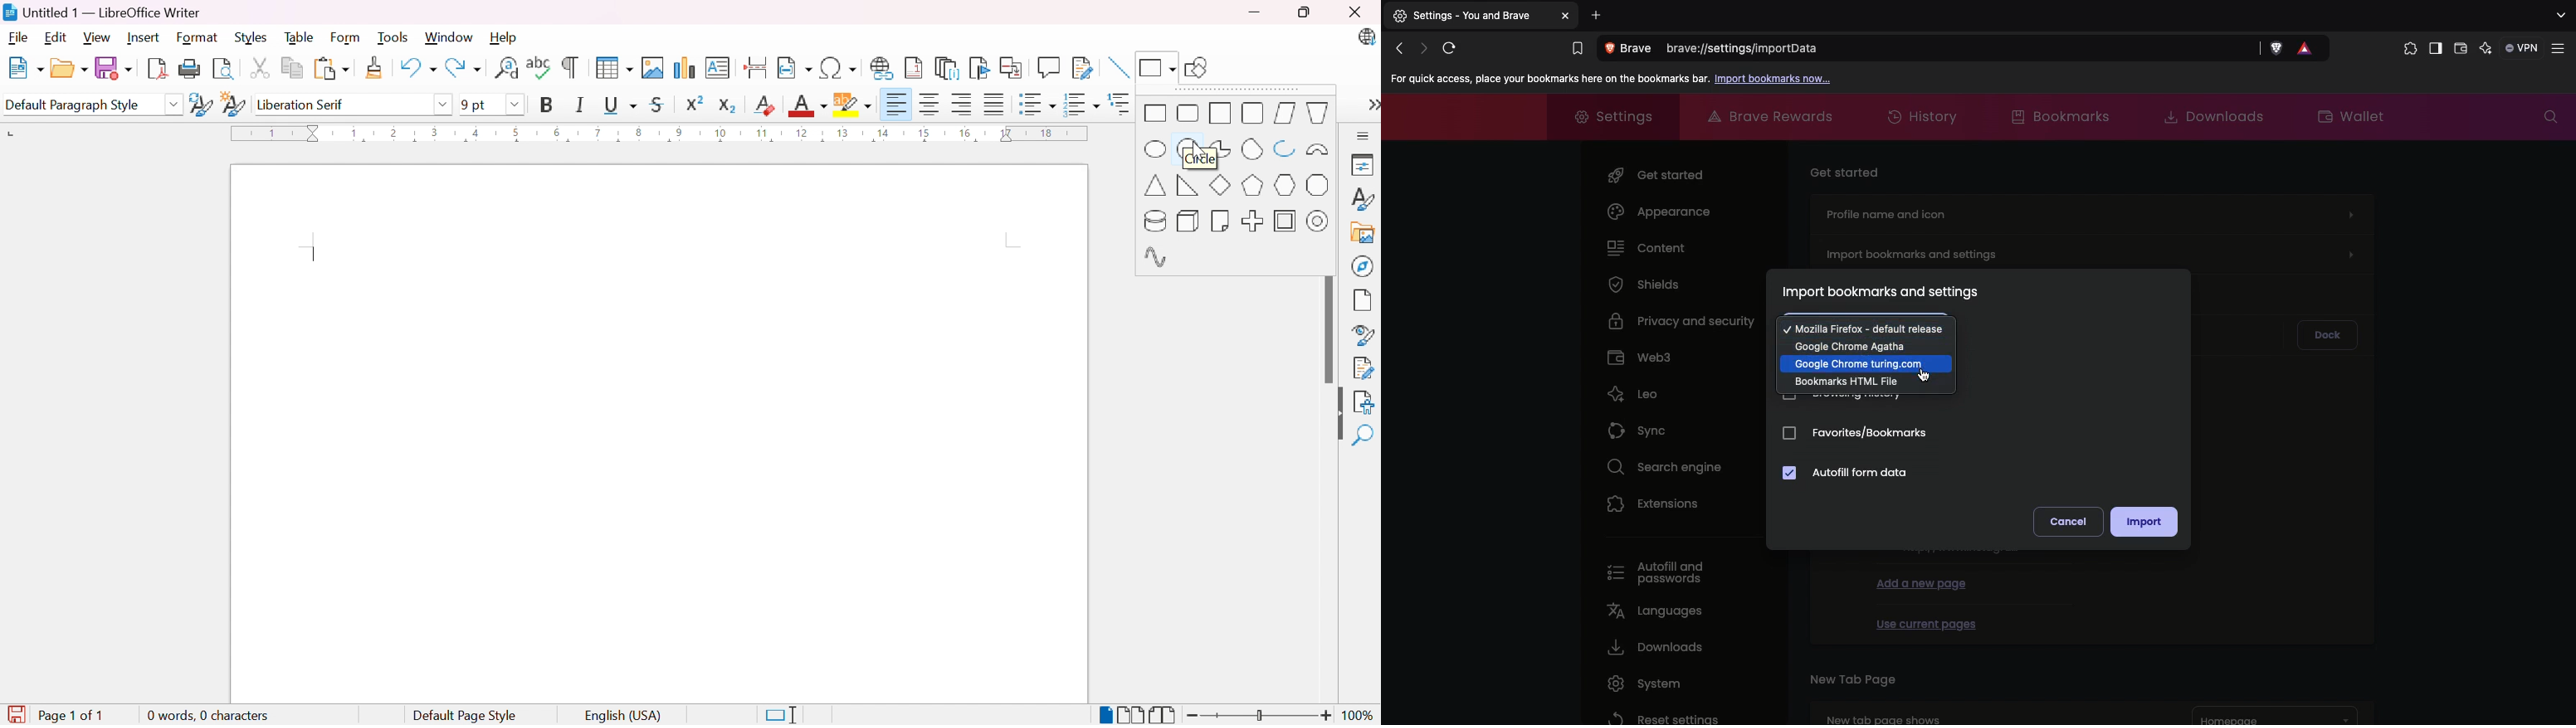 This screenshot has width=2576, height=728. I want to click on Autofill form data, so click(1847, 474).